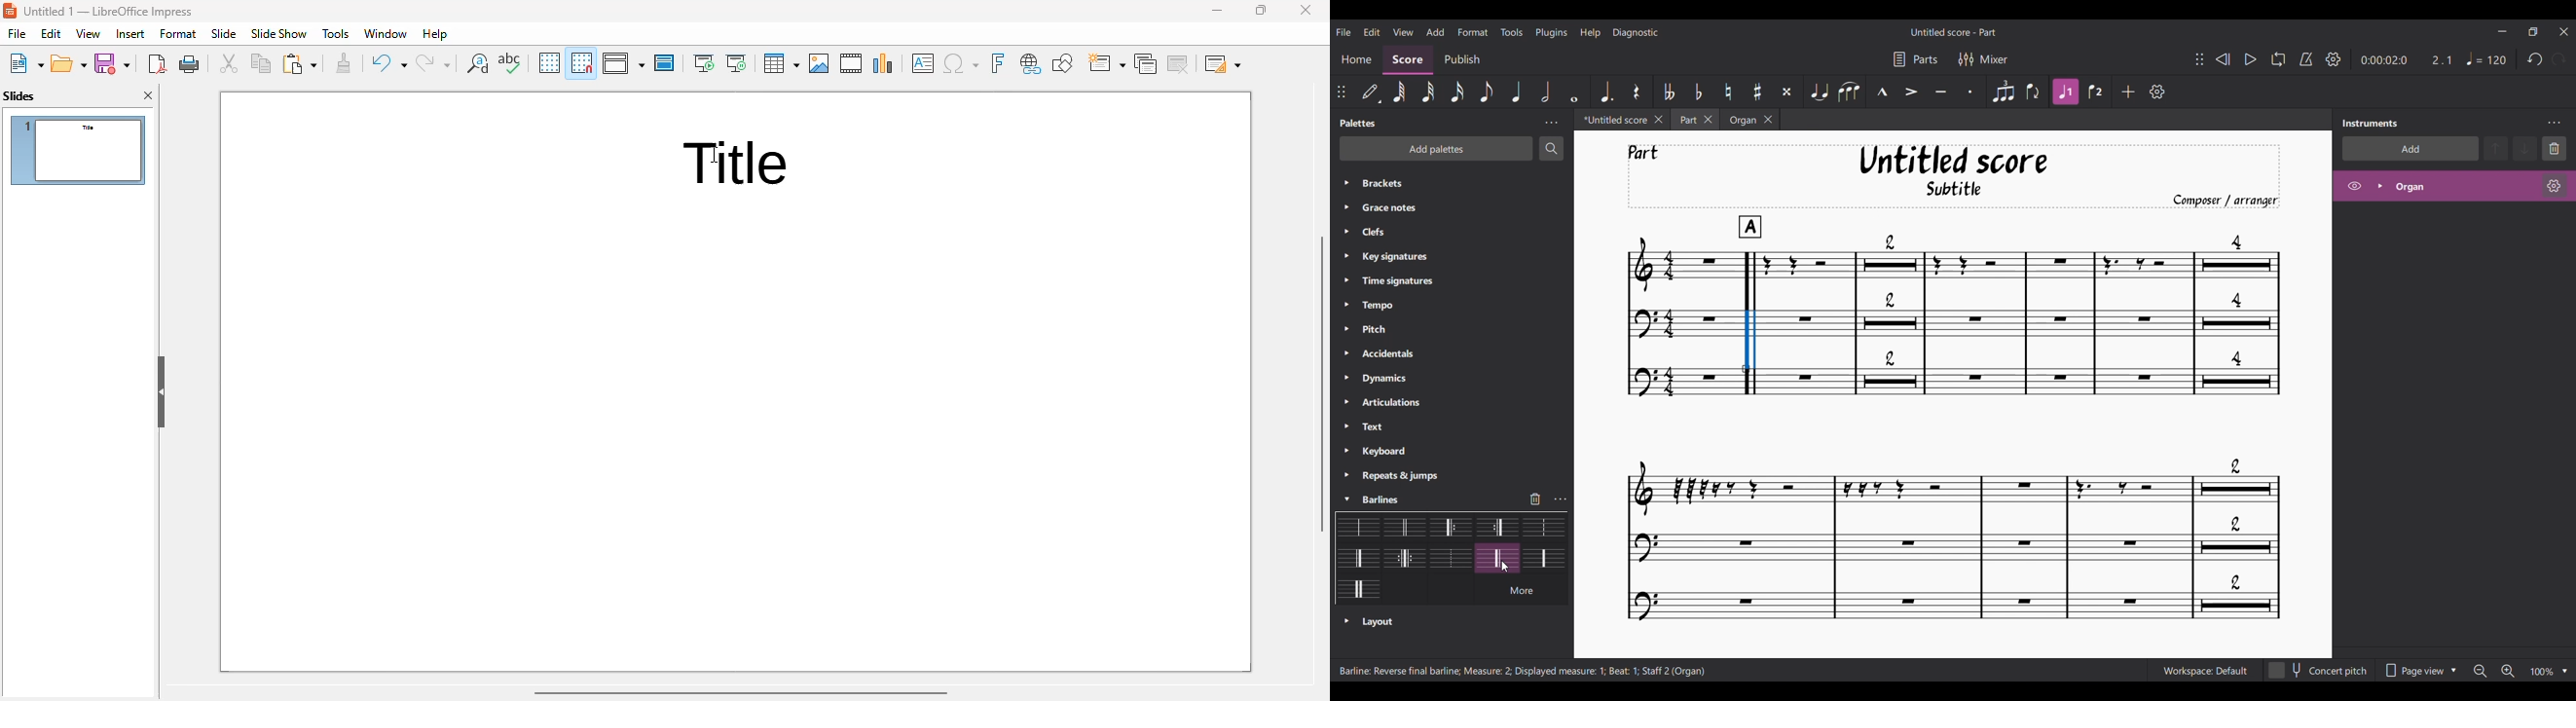  I want to click on logo, so click(10, 11).